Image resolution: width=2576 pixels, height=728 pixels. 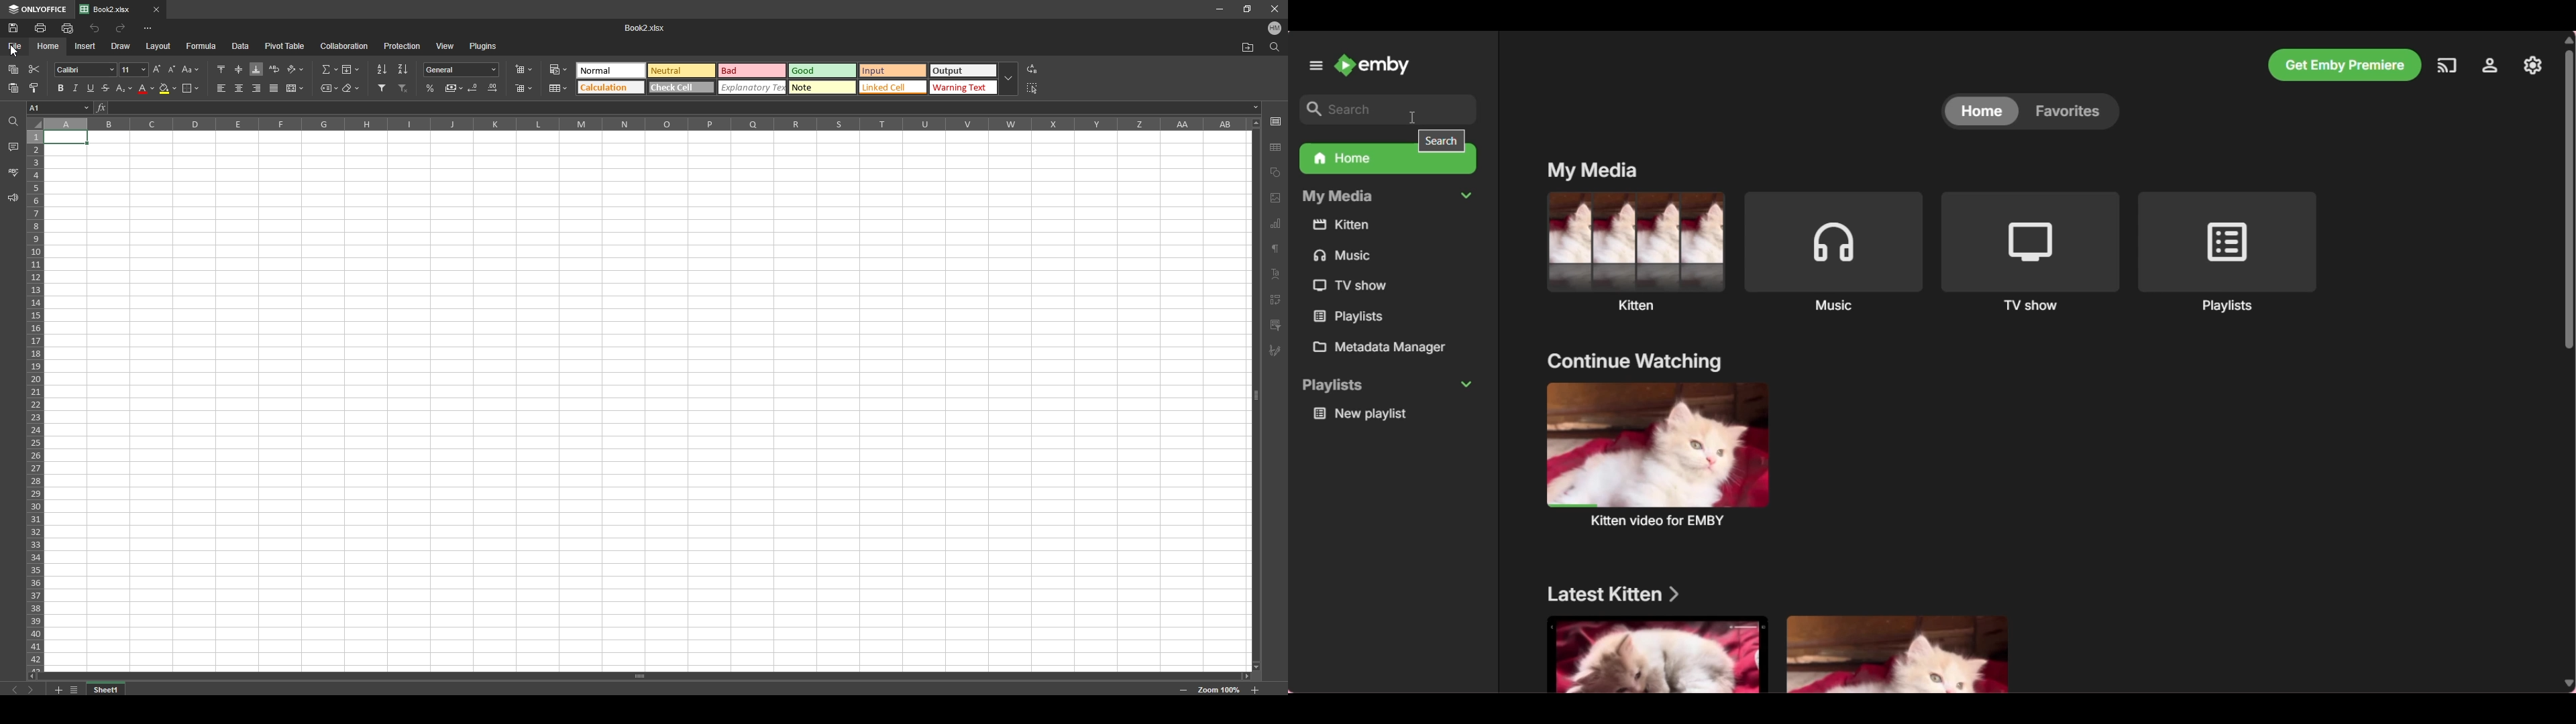 What do you see at coordinates (74, 688) in the screenshot?
I see `list of sheets` at bounding box center [74, 688].